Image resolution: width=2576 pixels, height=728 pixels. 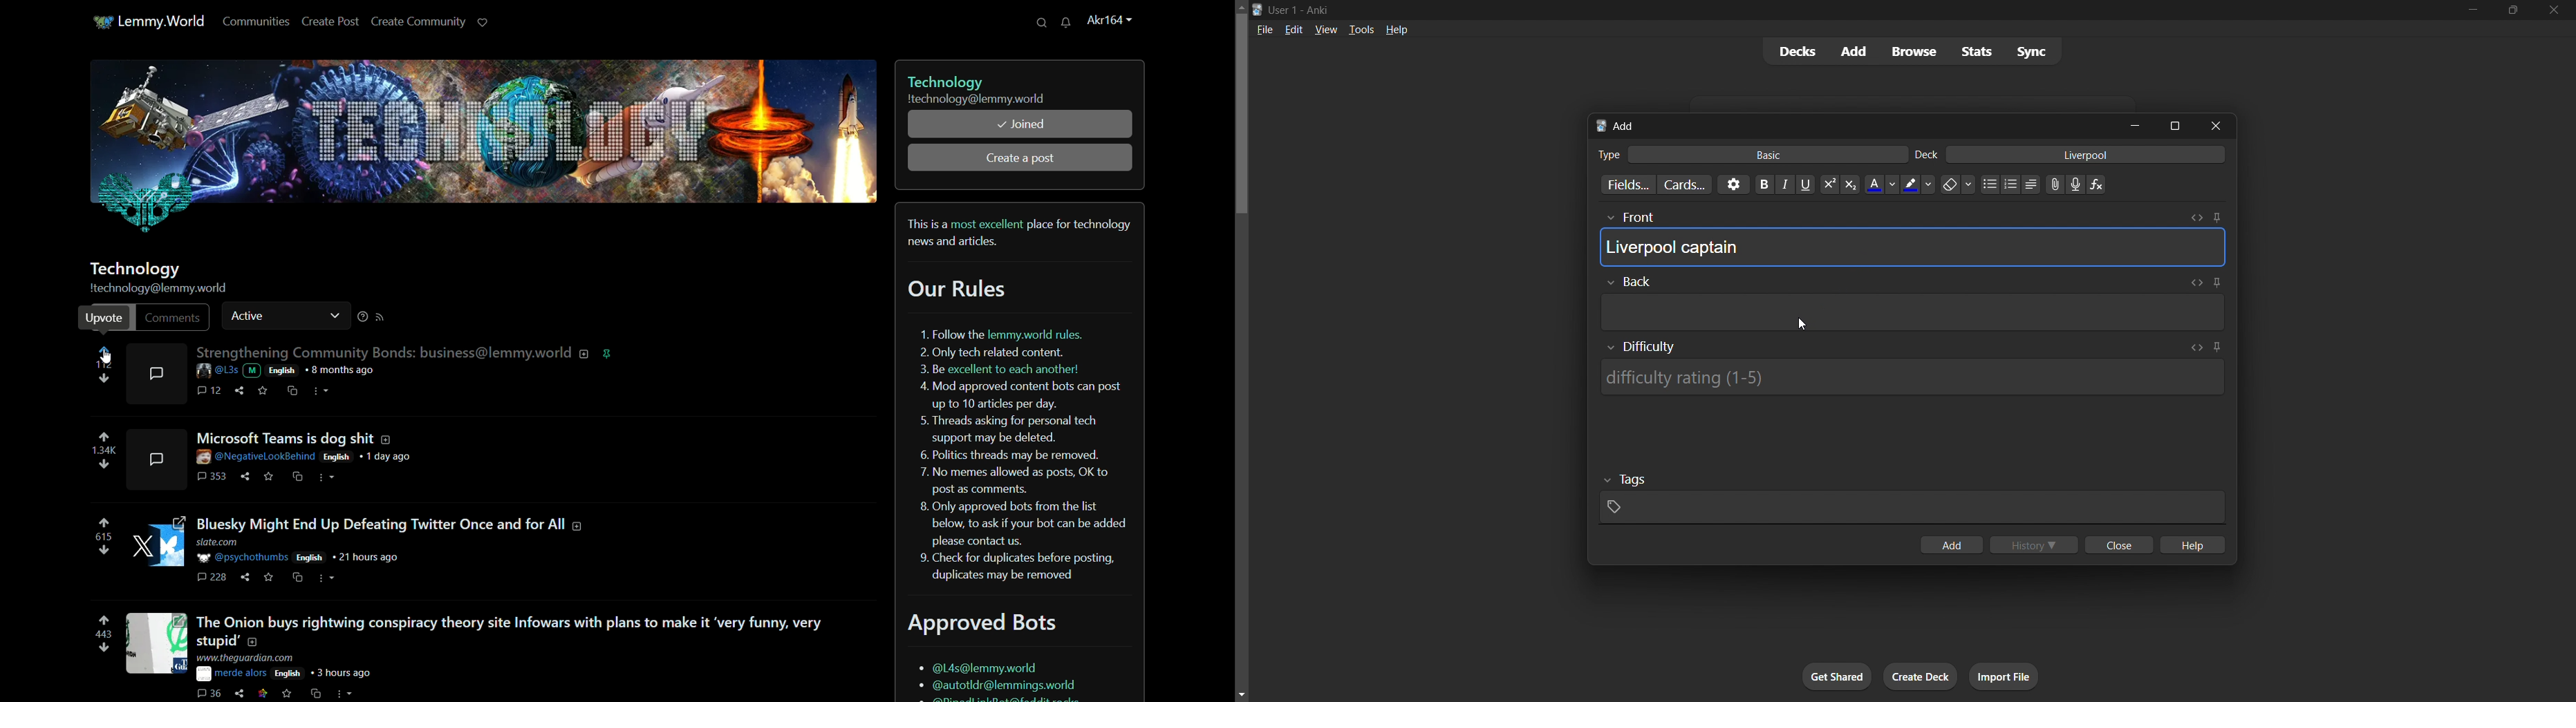 What do you see at coordinates (173, 318) in the screenshot?
I see `comments` at bounding box center [173, 318].